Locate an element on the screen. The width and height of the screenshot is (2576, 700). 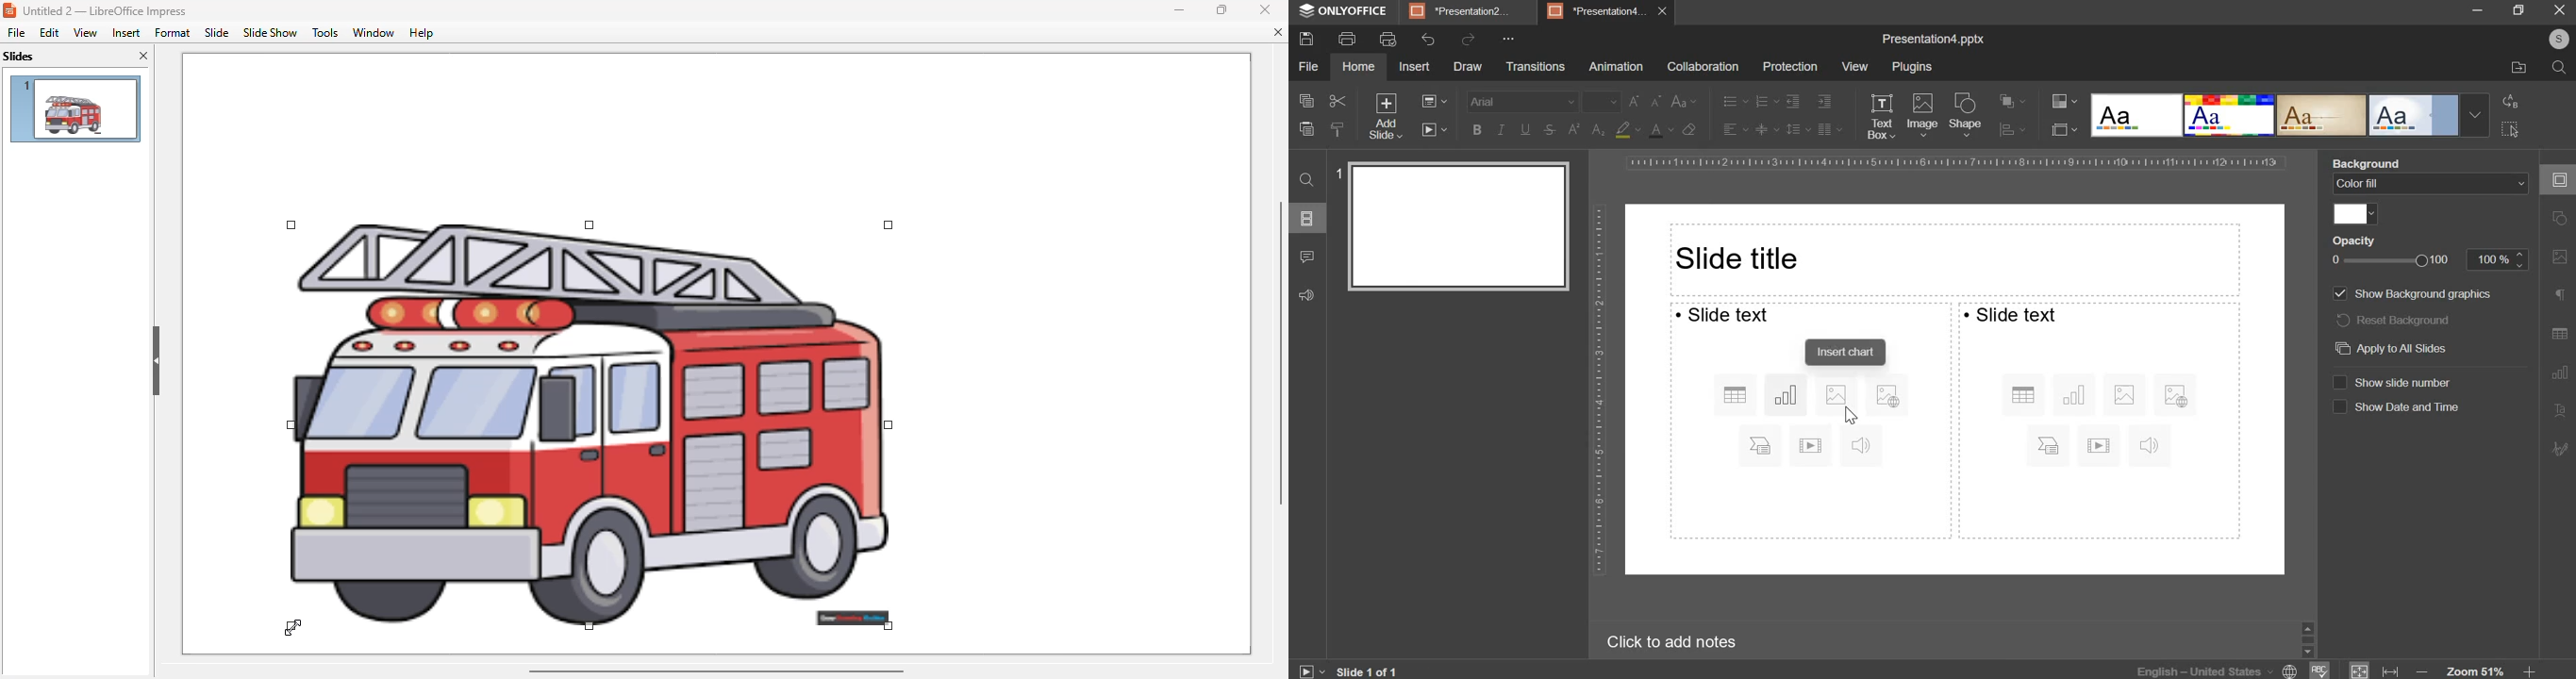
corner handles is located at coordinates (888, 224).